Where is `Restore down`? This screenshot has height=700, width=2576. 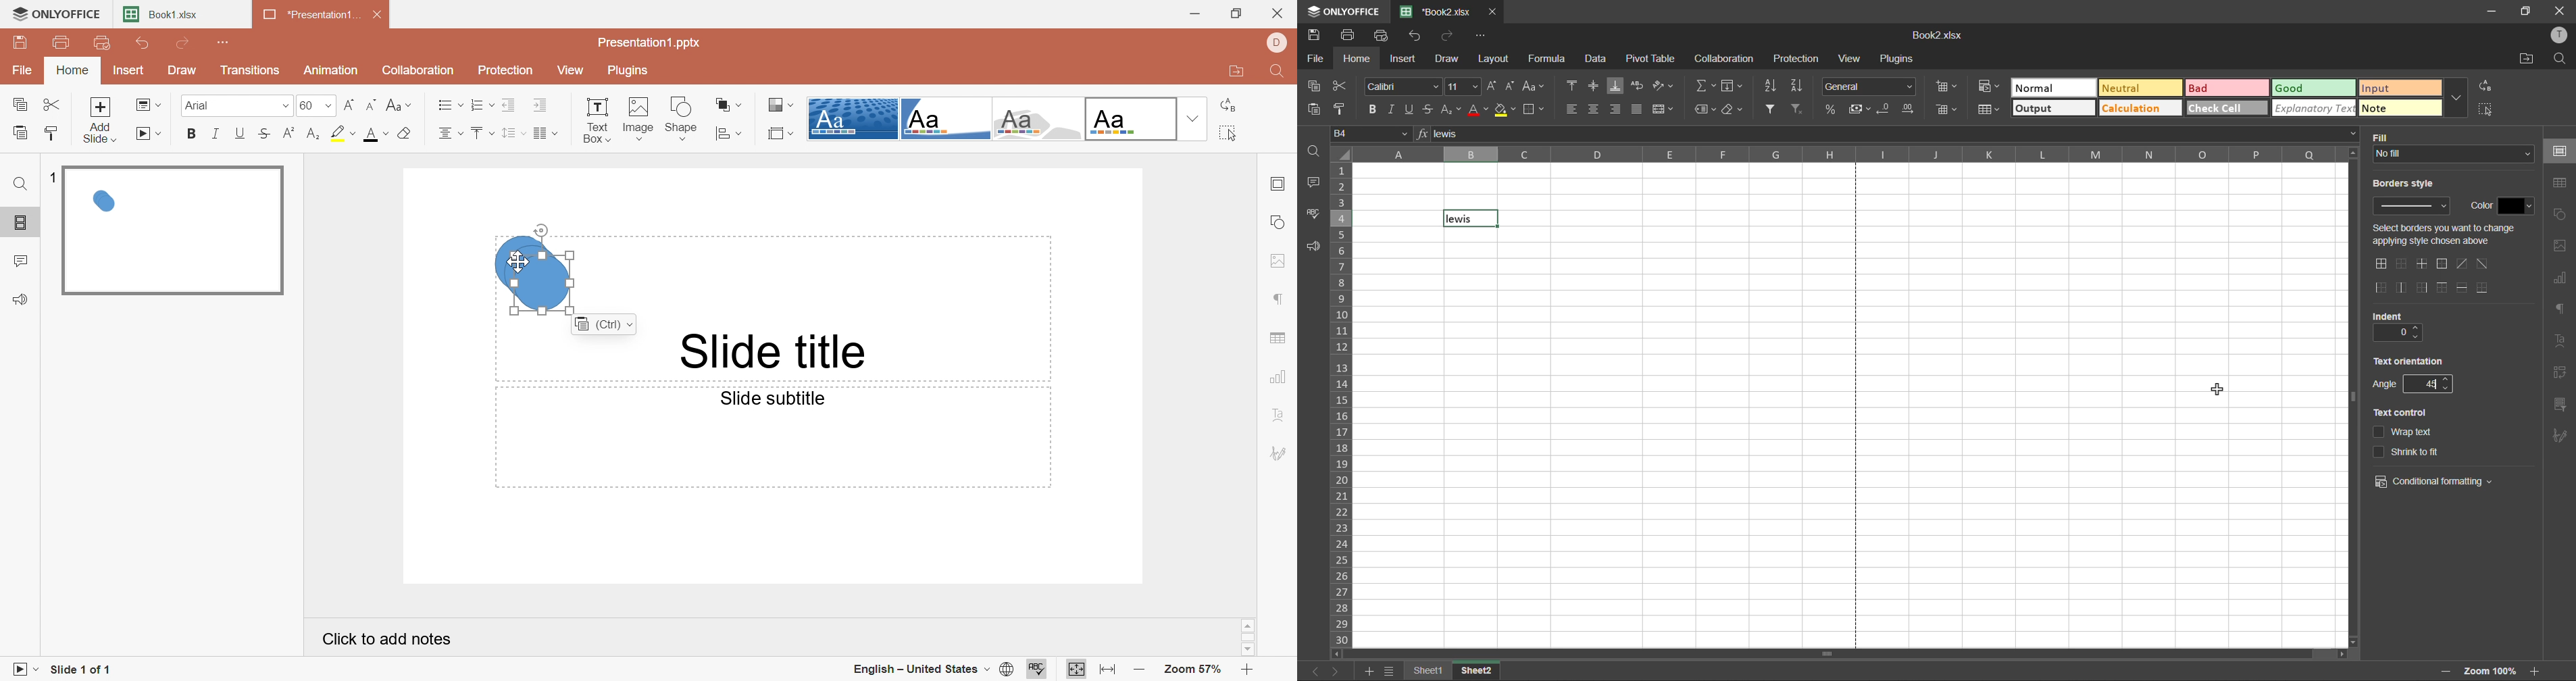
Restore down is located at coordinates (1239, 13).